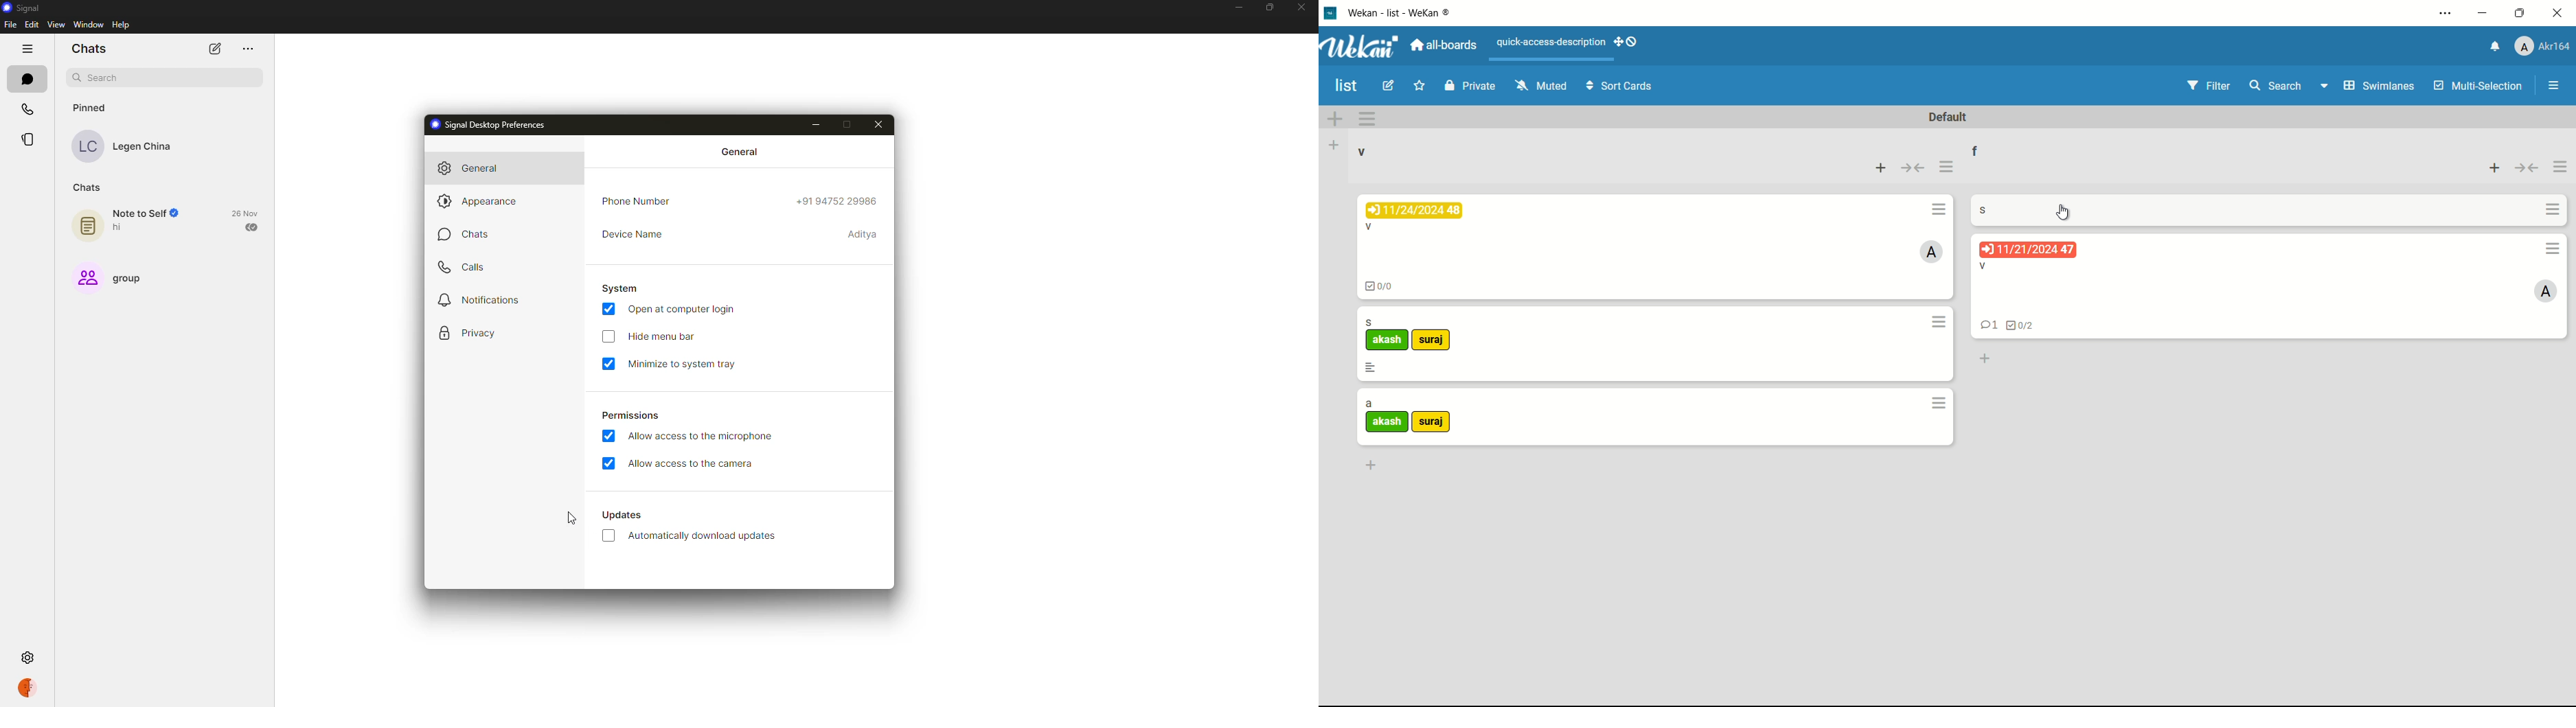  I want to click on stories, so click(30, 138).